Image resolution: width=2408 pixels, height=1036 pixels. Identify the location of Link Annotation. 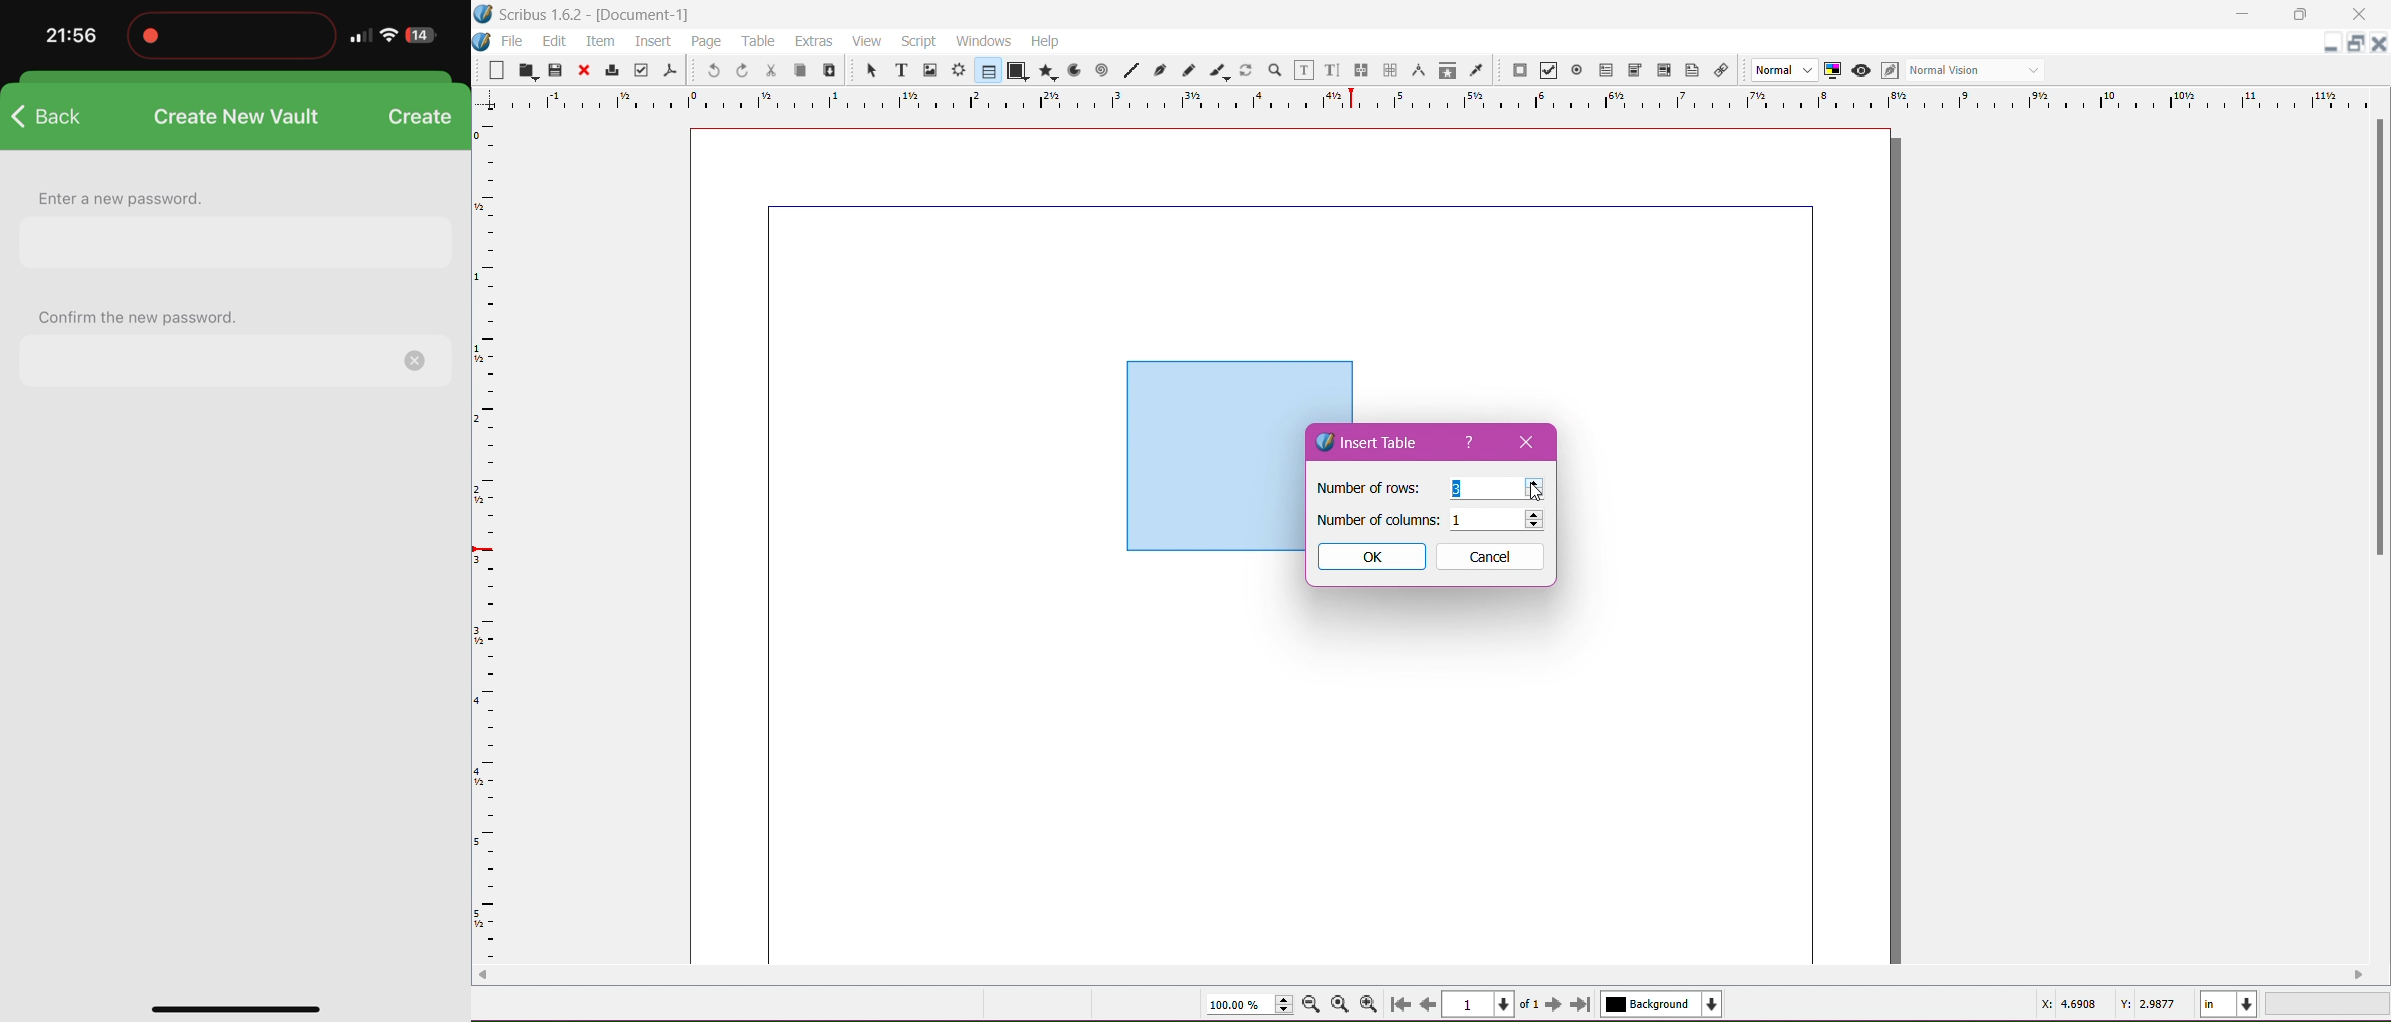
(1718, 69).